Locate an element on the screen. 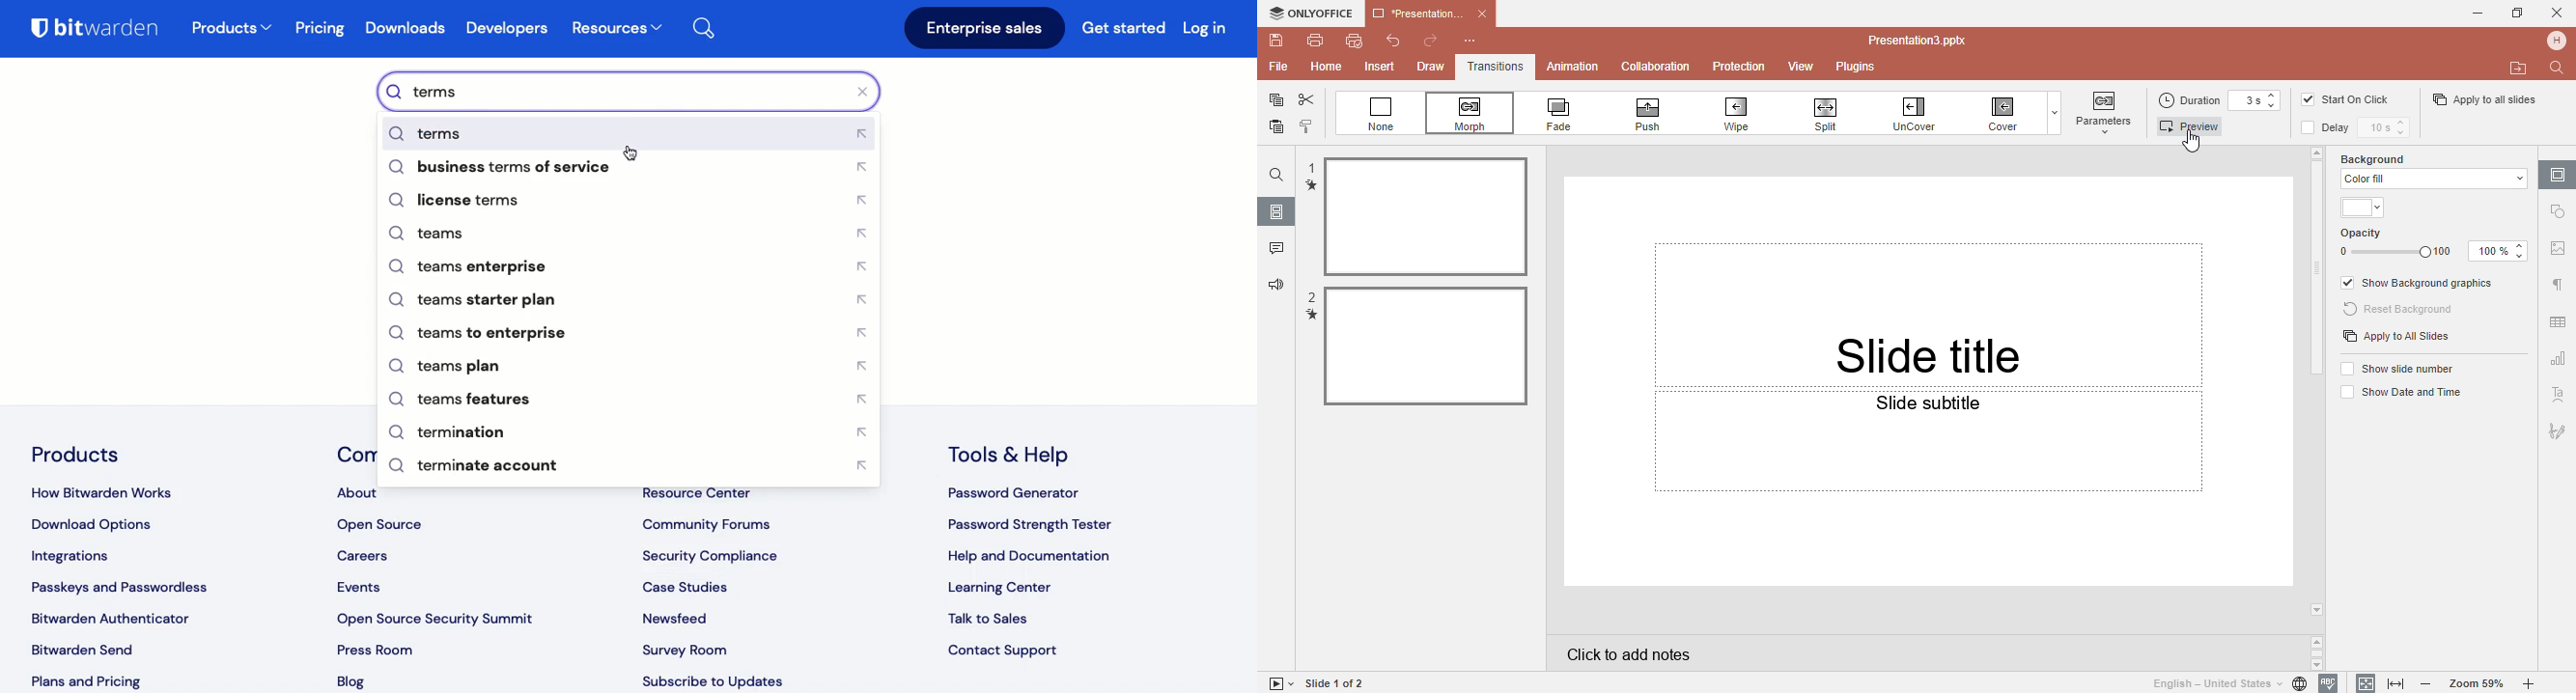  careers is located at coordinates (368, 555).